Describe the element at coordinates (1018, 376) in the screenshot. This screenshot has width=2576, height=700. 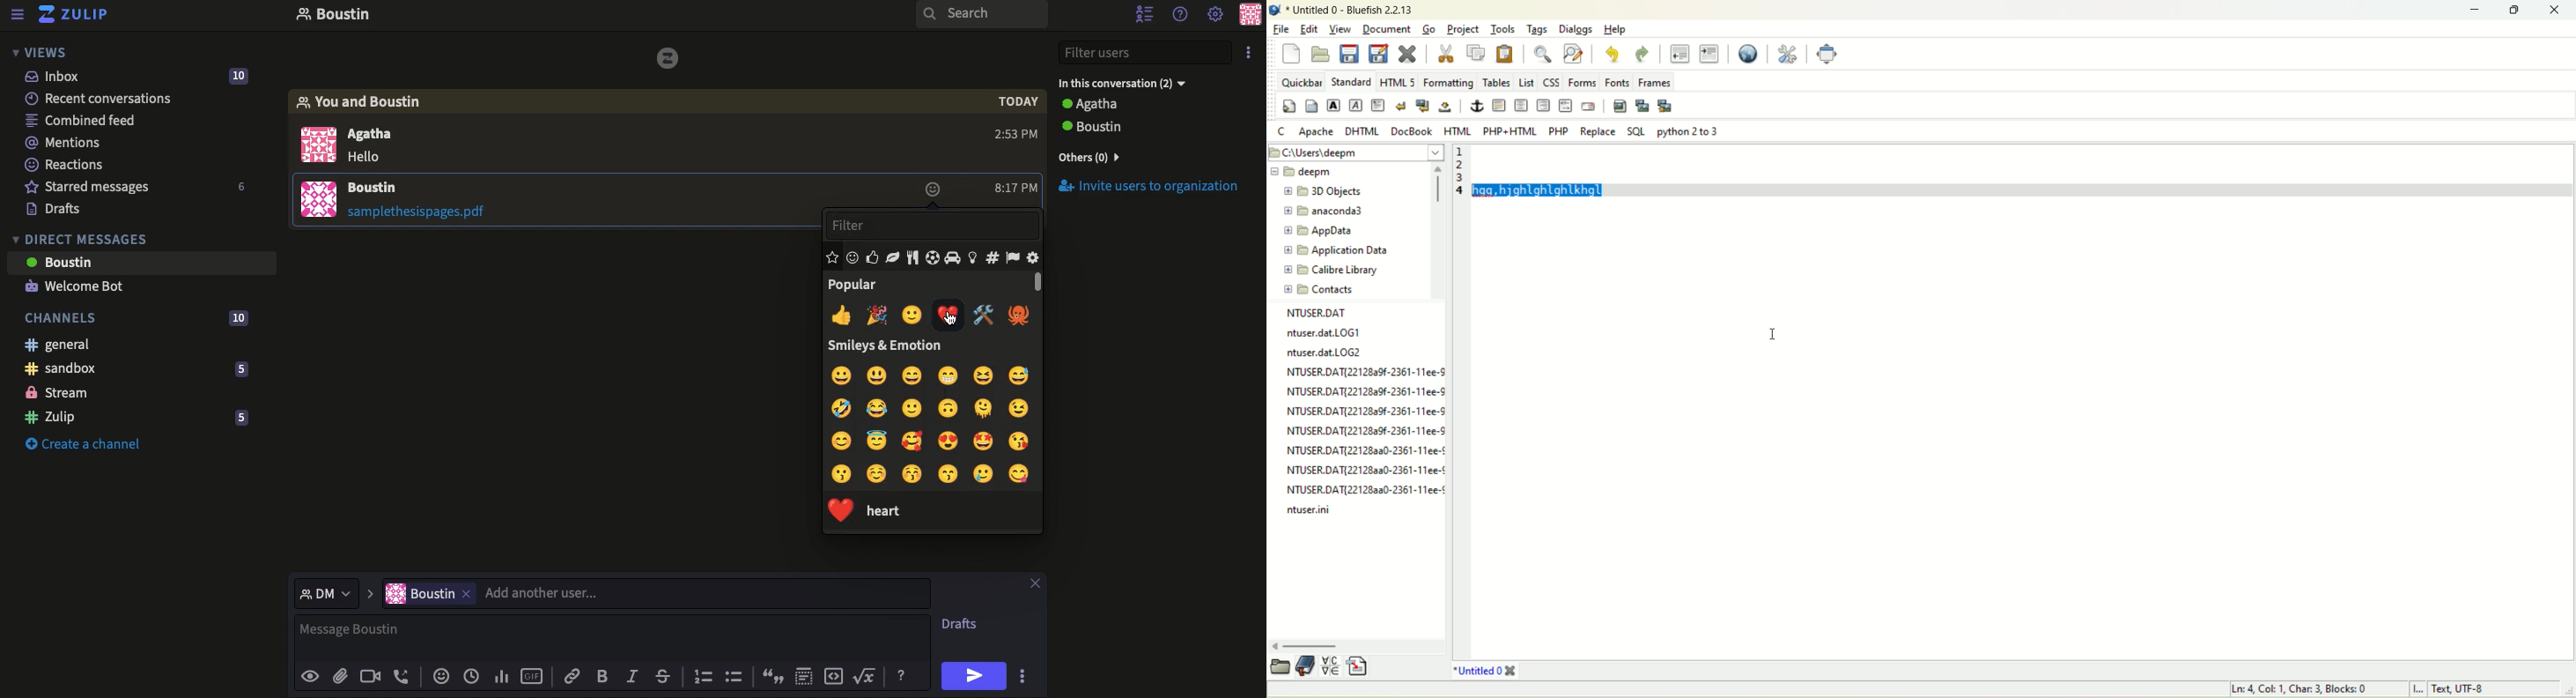
I see `sweat smile` at that location.